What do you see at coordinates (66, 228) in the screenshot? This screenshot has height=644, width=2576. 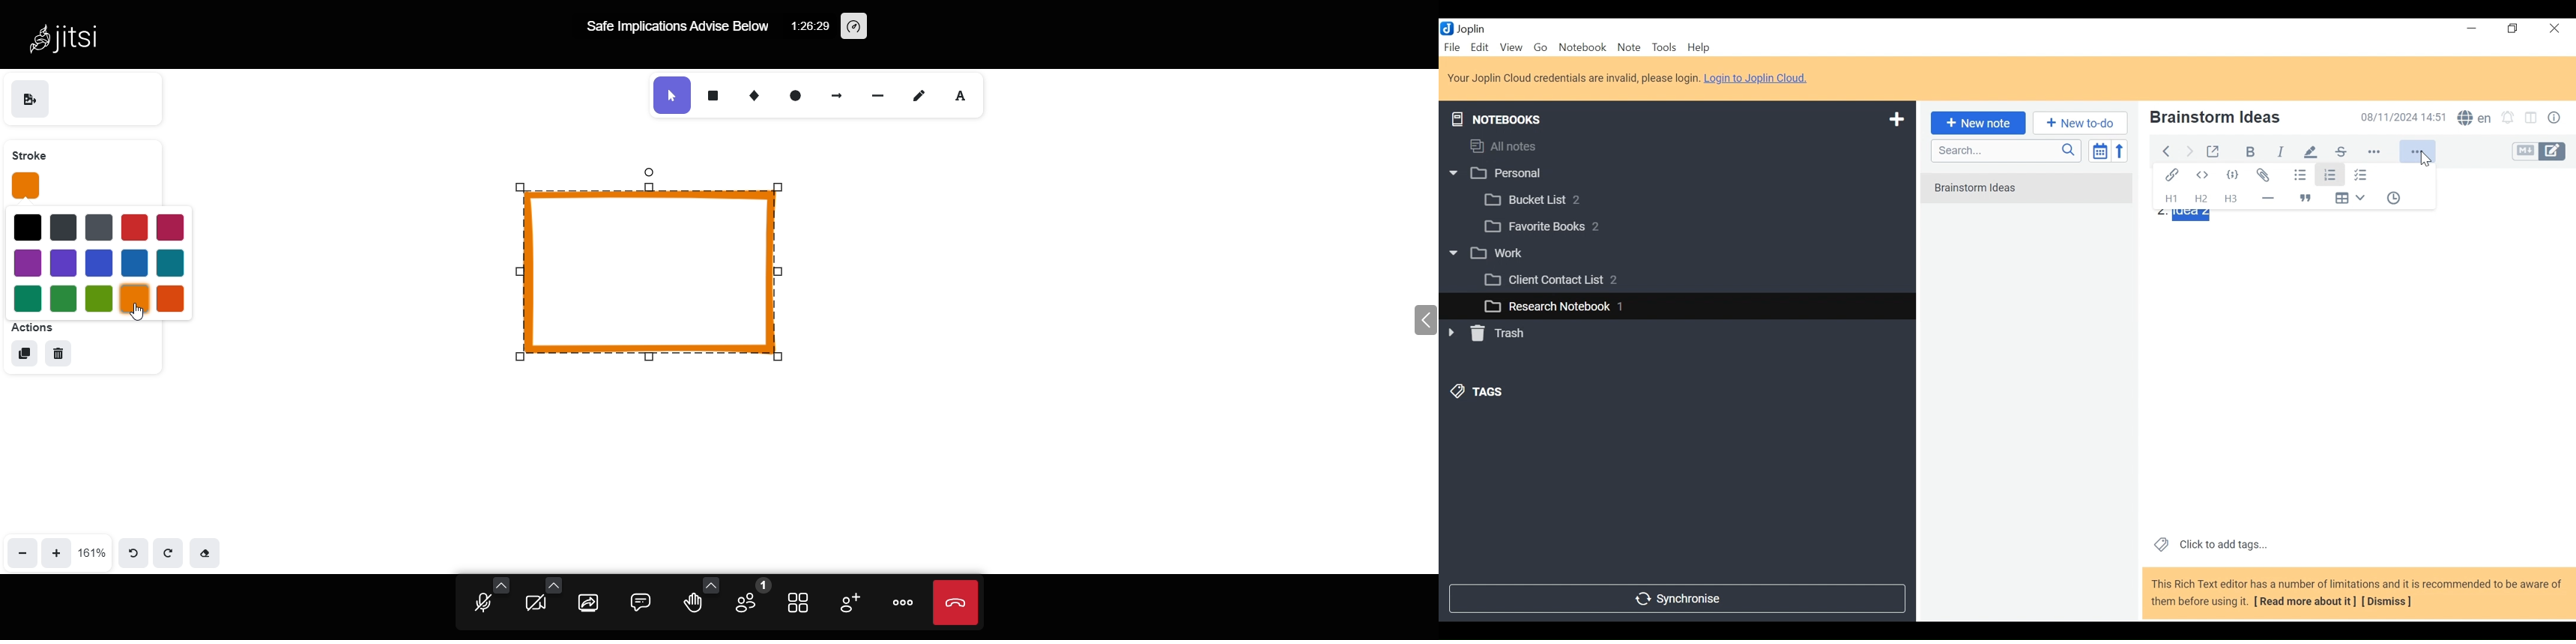 I see `blue` at bounding box center [66, 228].